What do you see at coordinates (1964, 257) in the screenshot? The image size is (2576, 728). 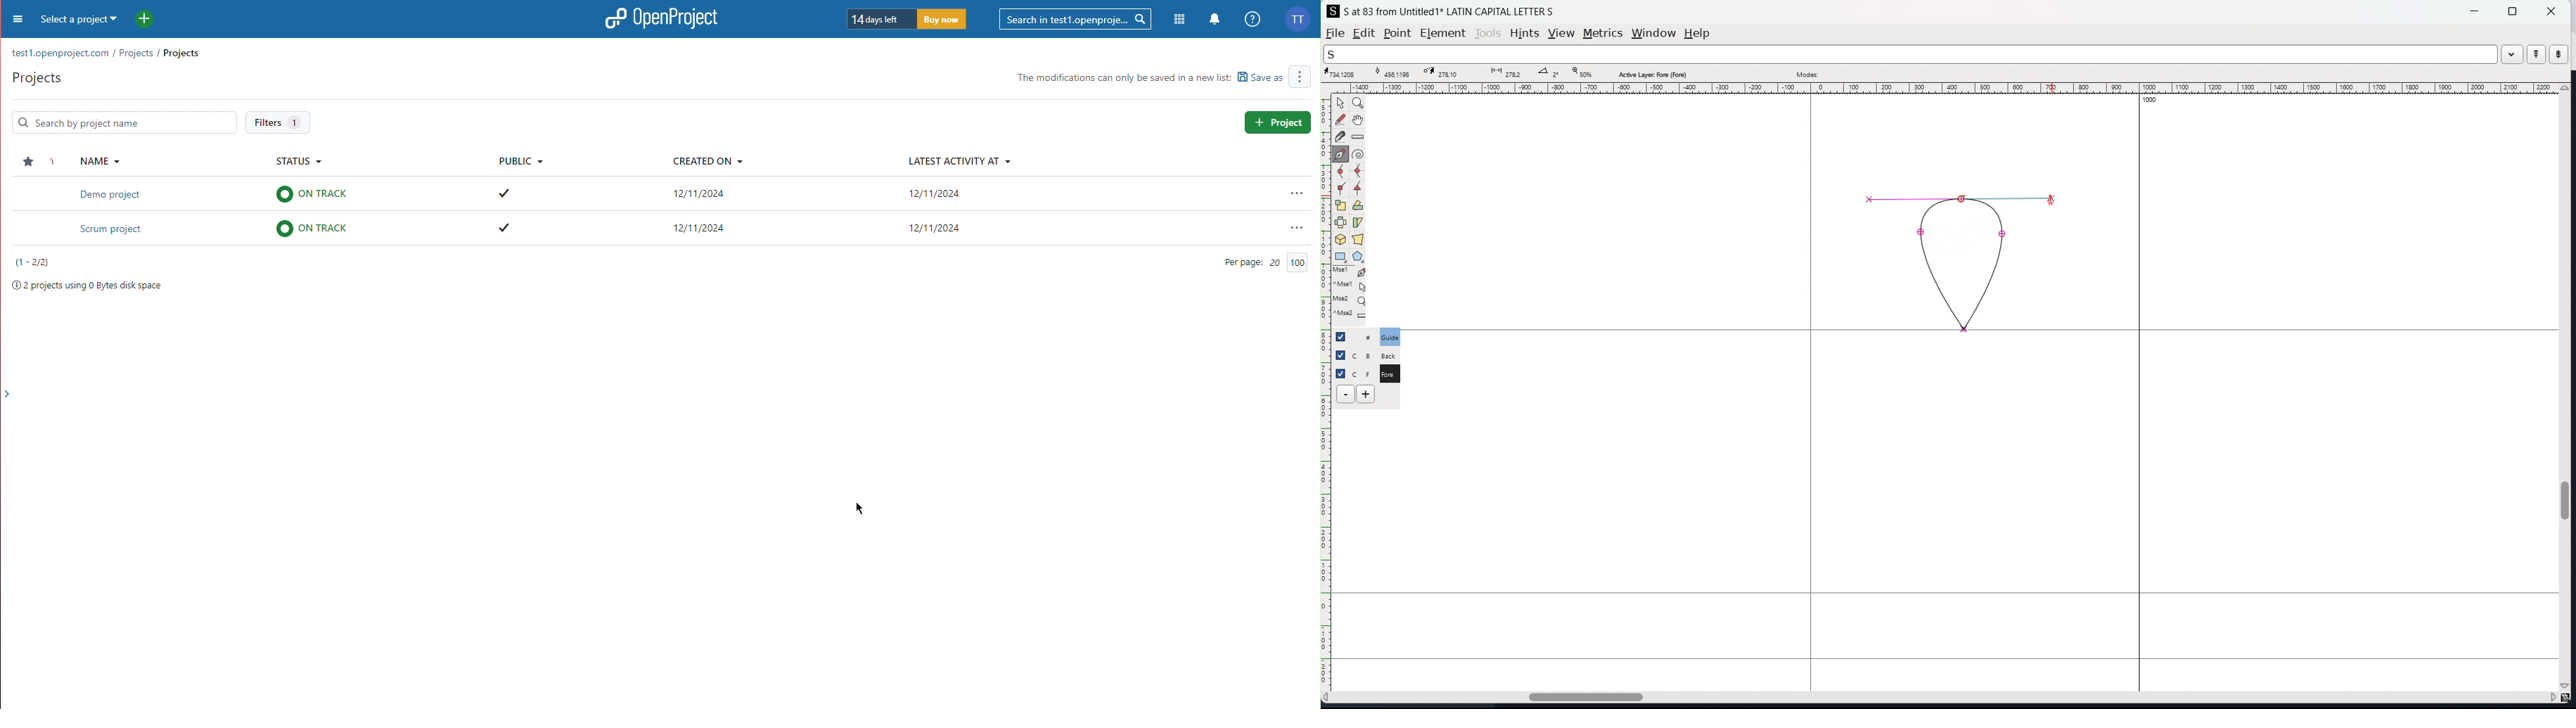 I see `curve drawn` at bounding box center [1964, 257].